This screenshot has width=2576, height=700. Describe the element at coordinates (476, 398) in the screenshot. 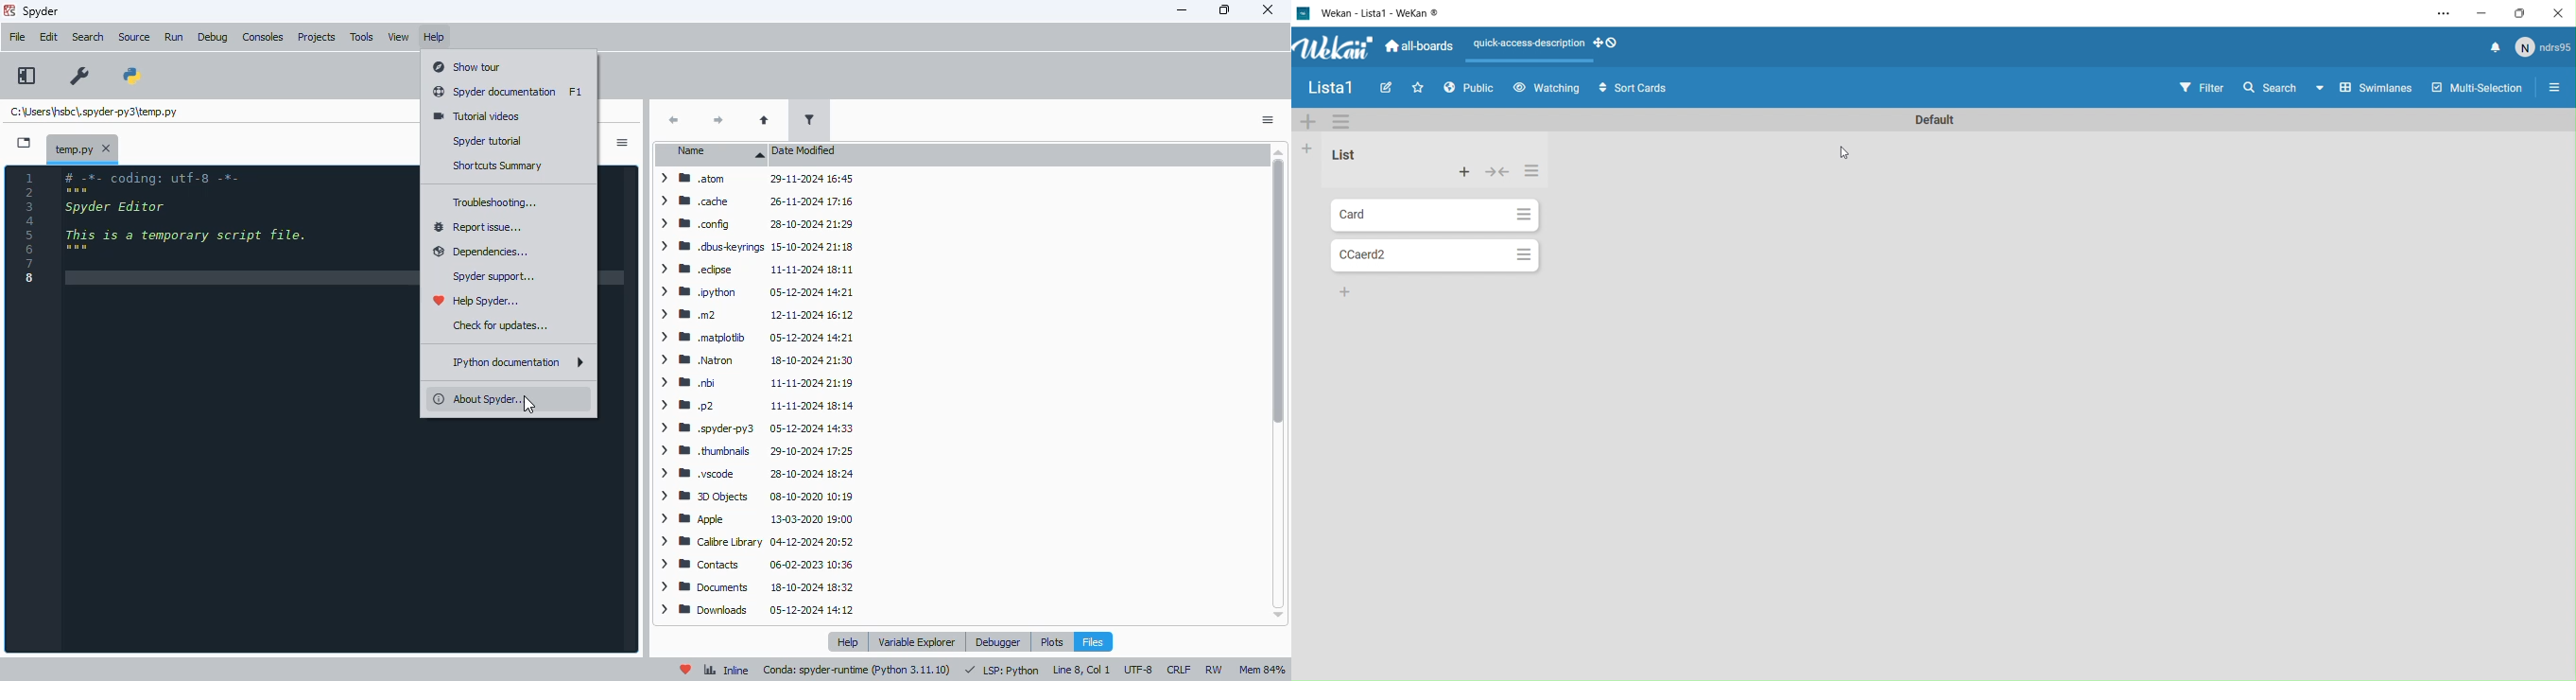

I see `about spyder` at that location.